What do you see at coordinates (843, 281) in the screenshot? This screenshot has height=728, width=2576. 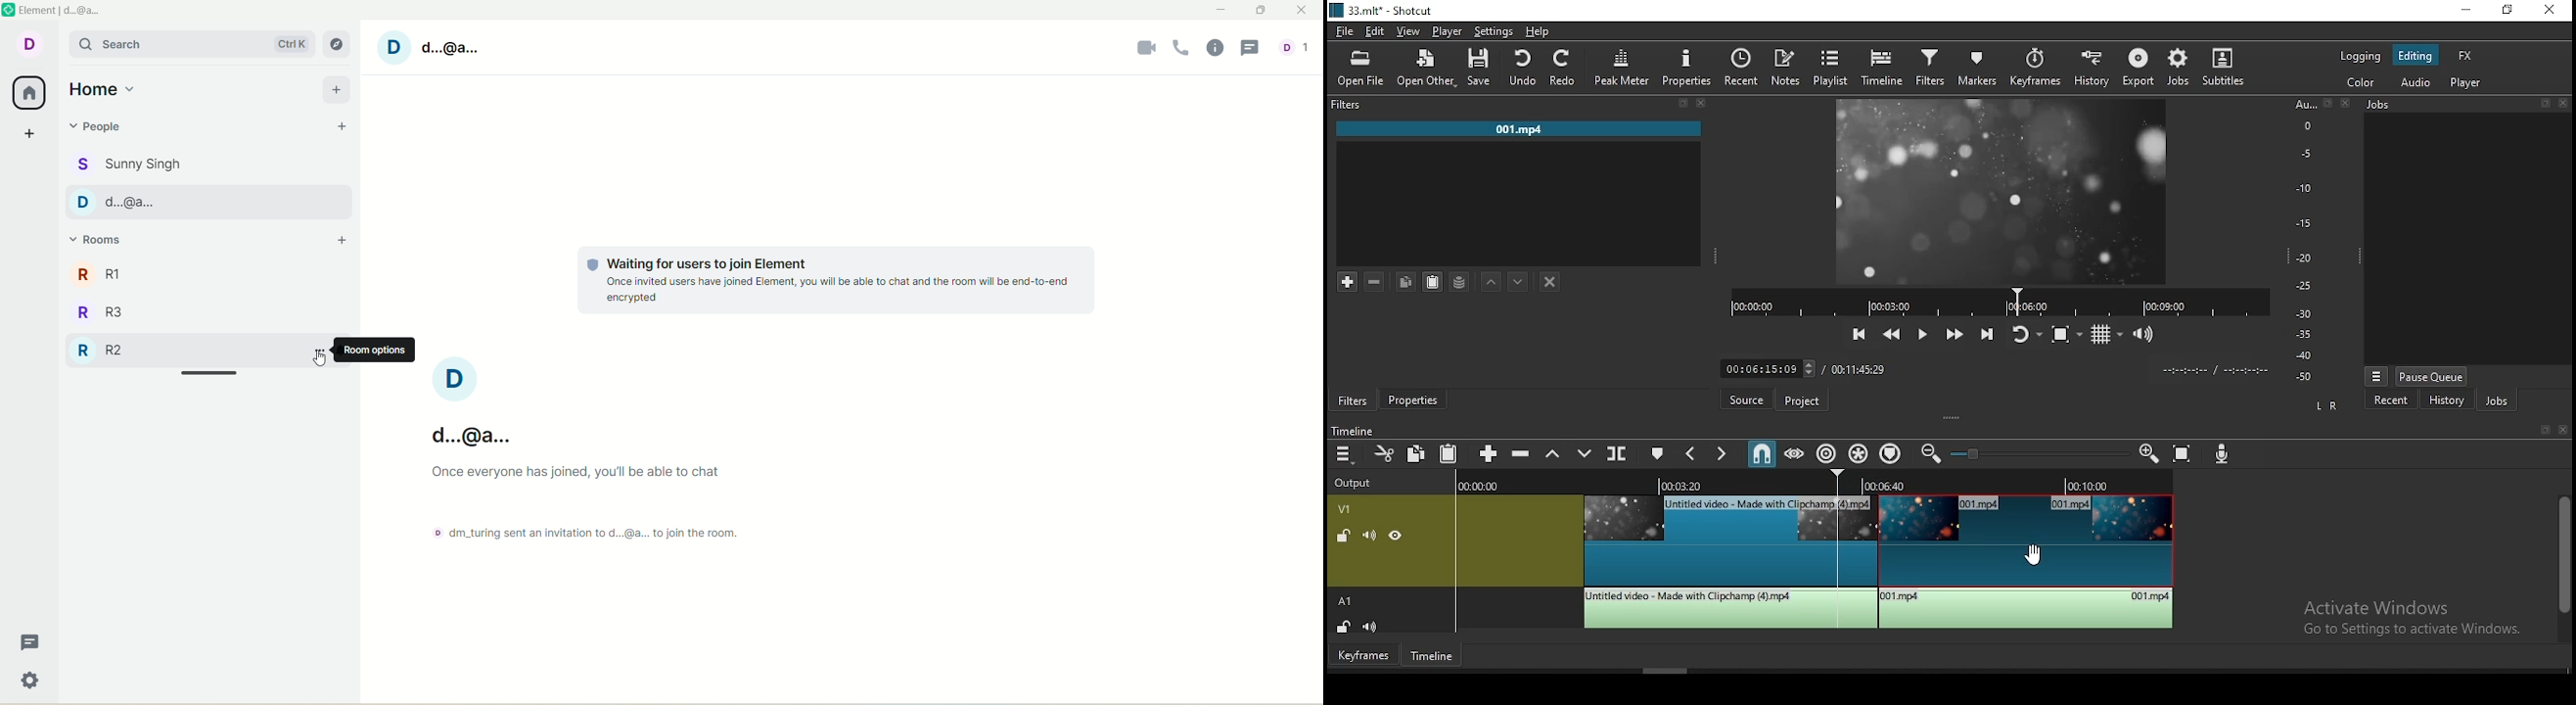 I see `text` at bounding box center [843, 281].